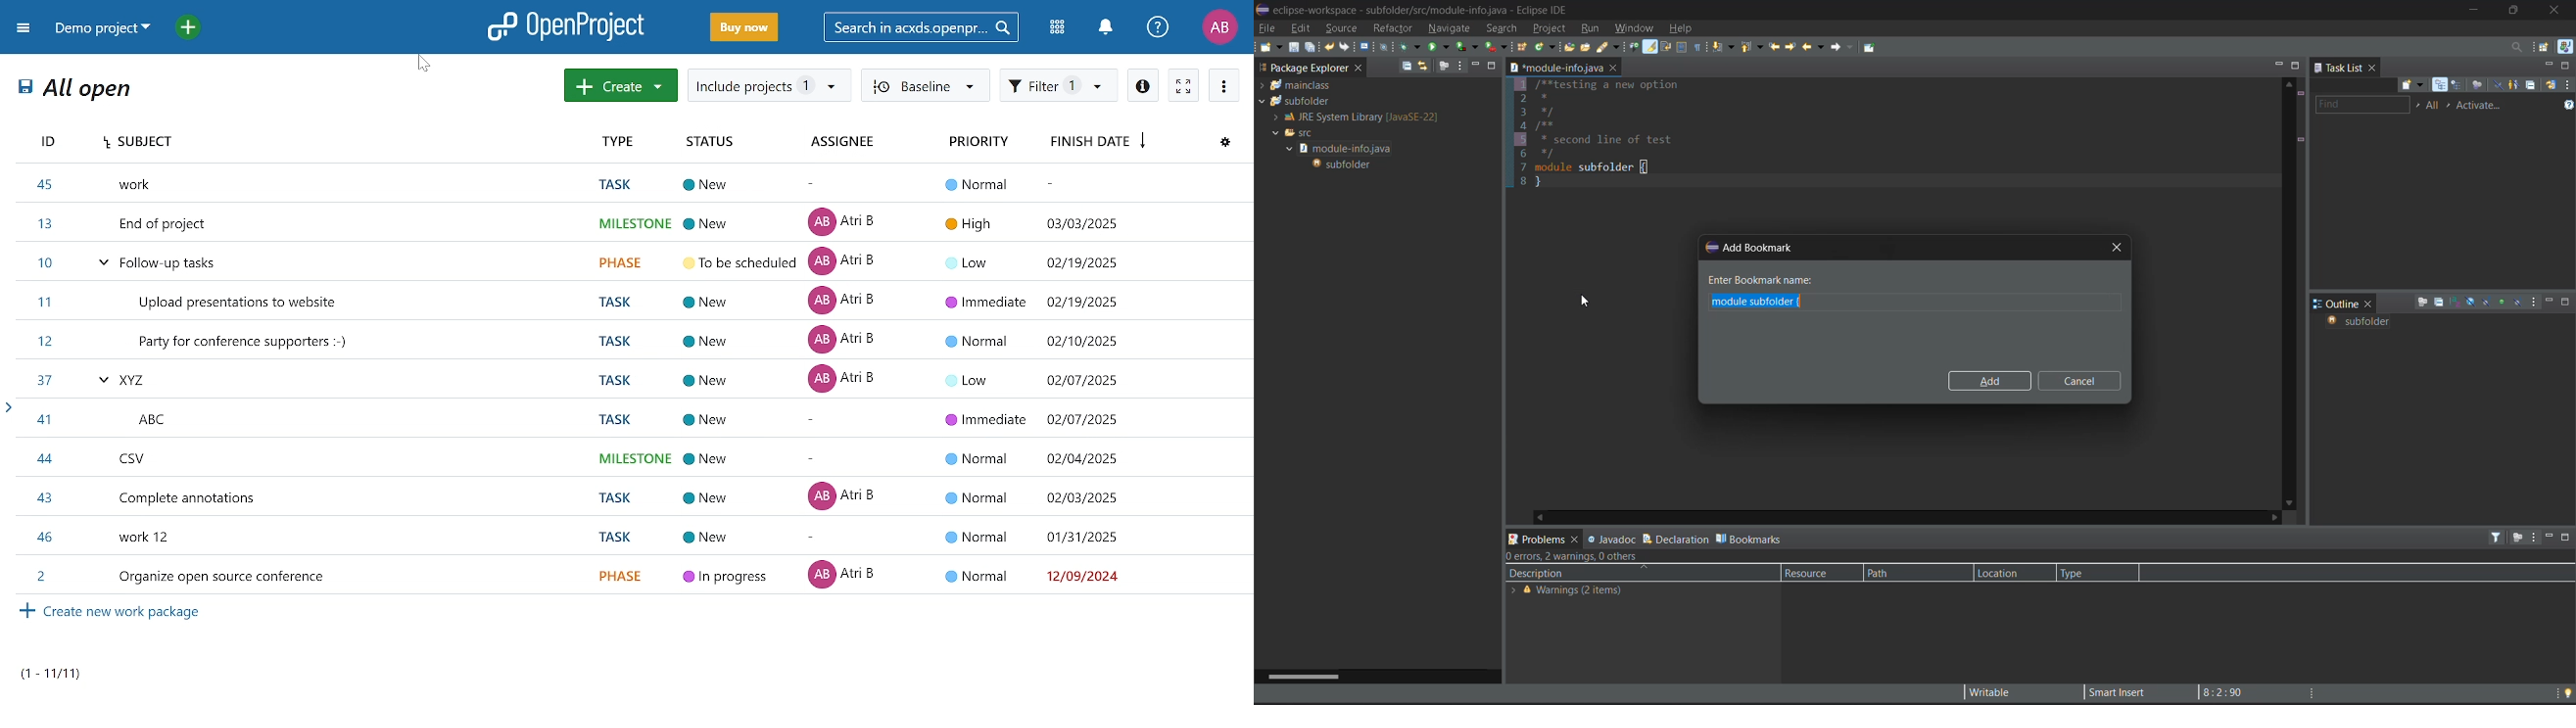 The image size is (2576, 728). I want to click on search, so click(921, 26).